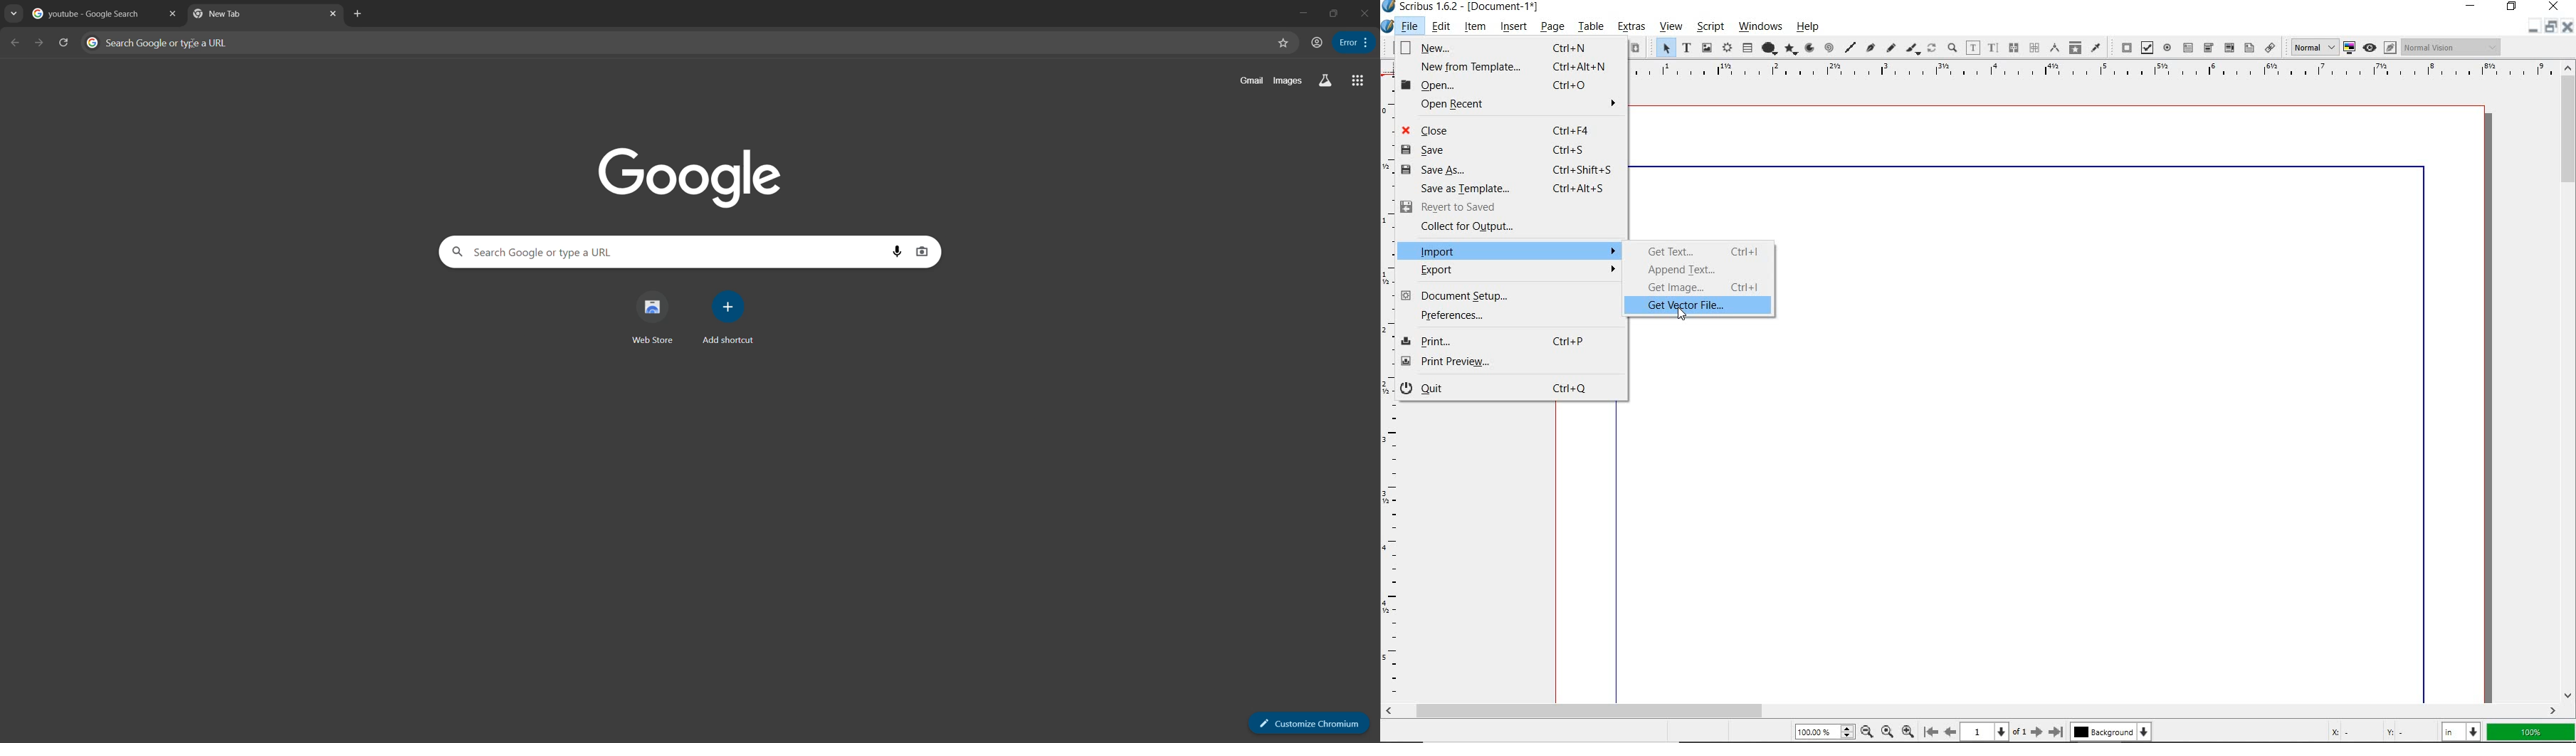  What do you see at coordinates (13, 16) in the screenshot?
I see `search tabs` at bounding box center [13, 16].